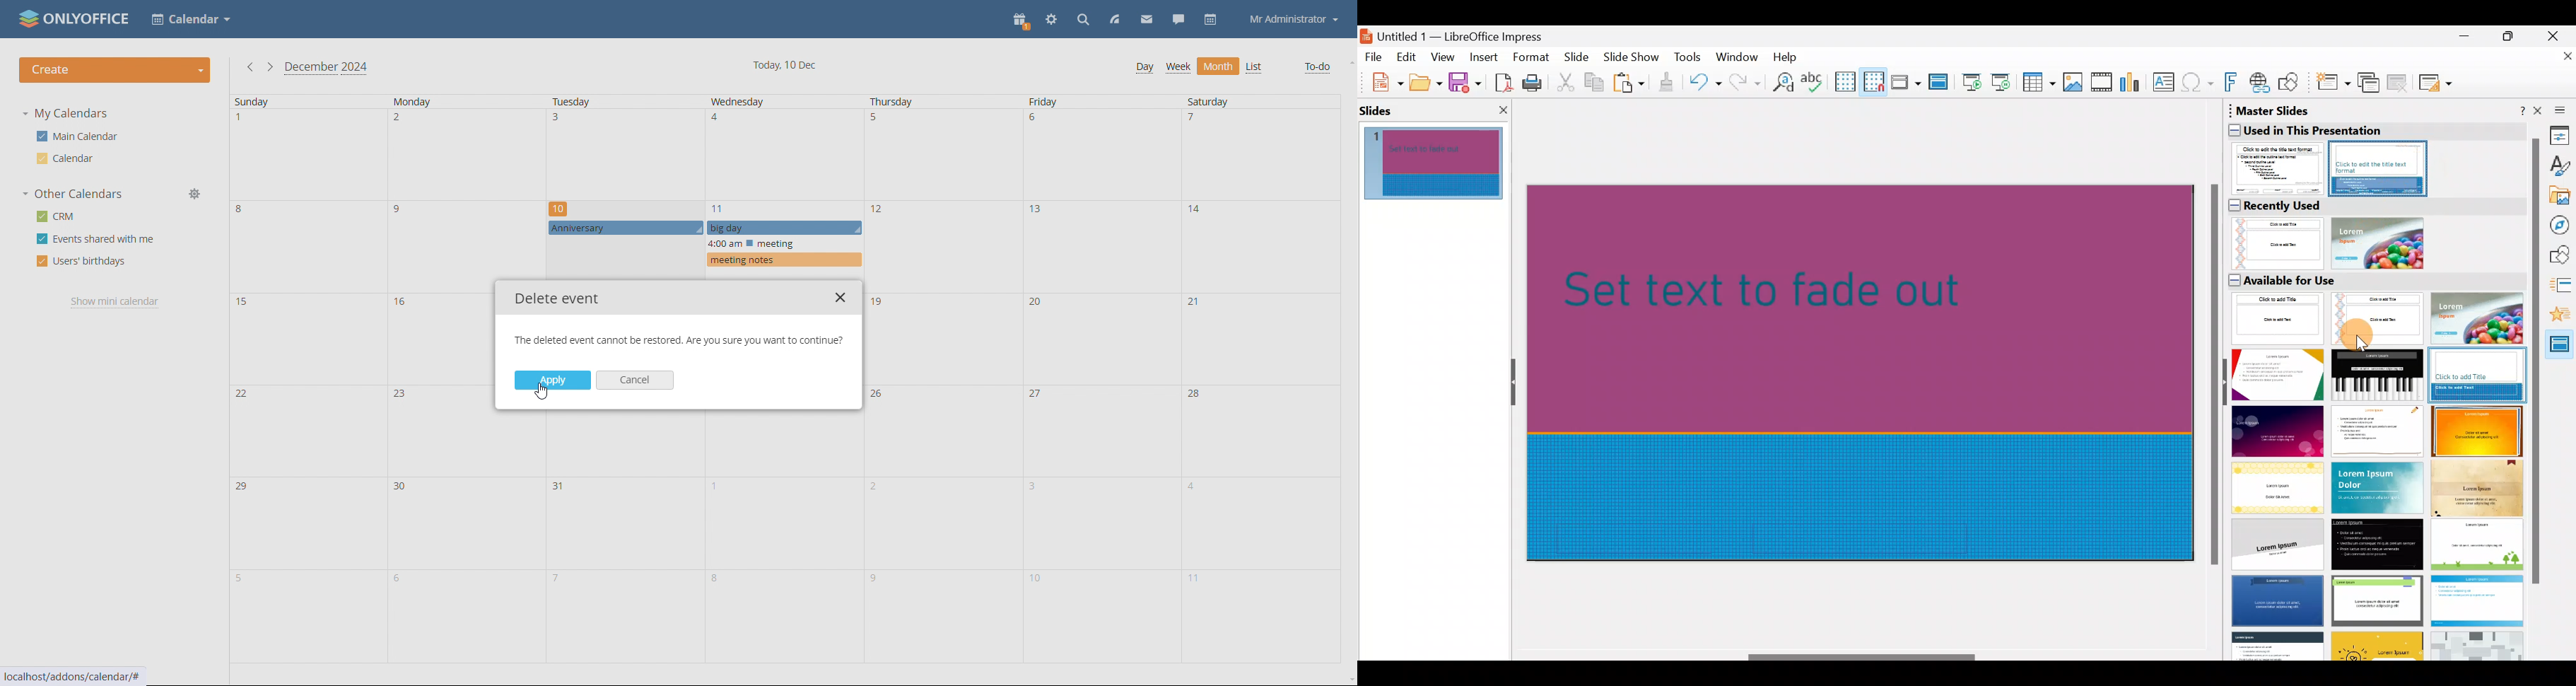  I want to click on Clone formatting, so click(1668, 83).